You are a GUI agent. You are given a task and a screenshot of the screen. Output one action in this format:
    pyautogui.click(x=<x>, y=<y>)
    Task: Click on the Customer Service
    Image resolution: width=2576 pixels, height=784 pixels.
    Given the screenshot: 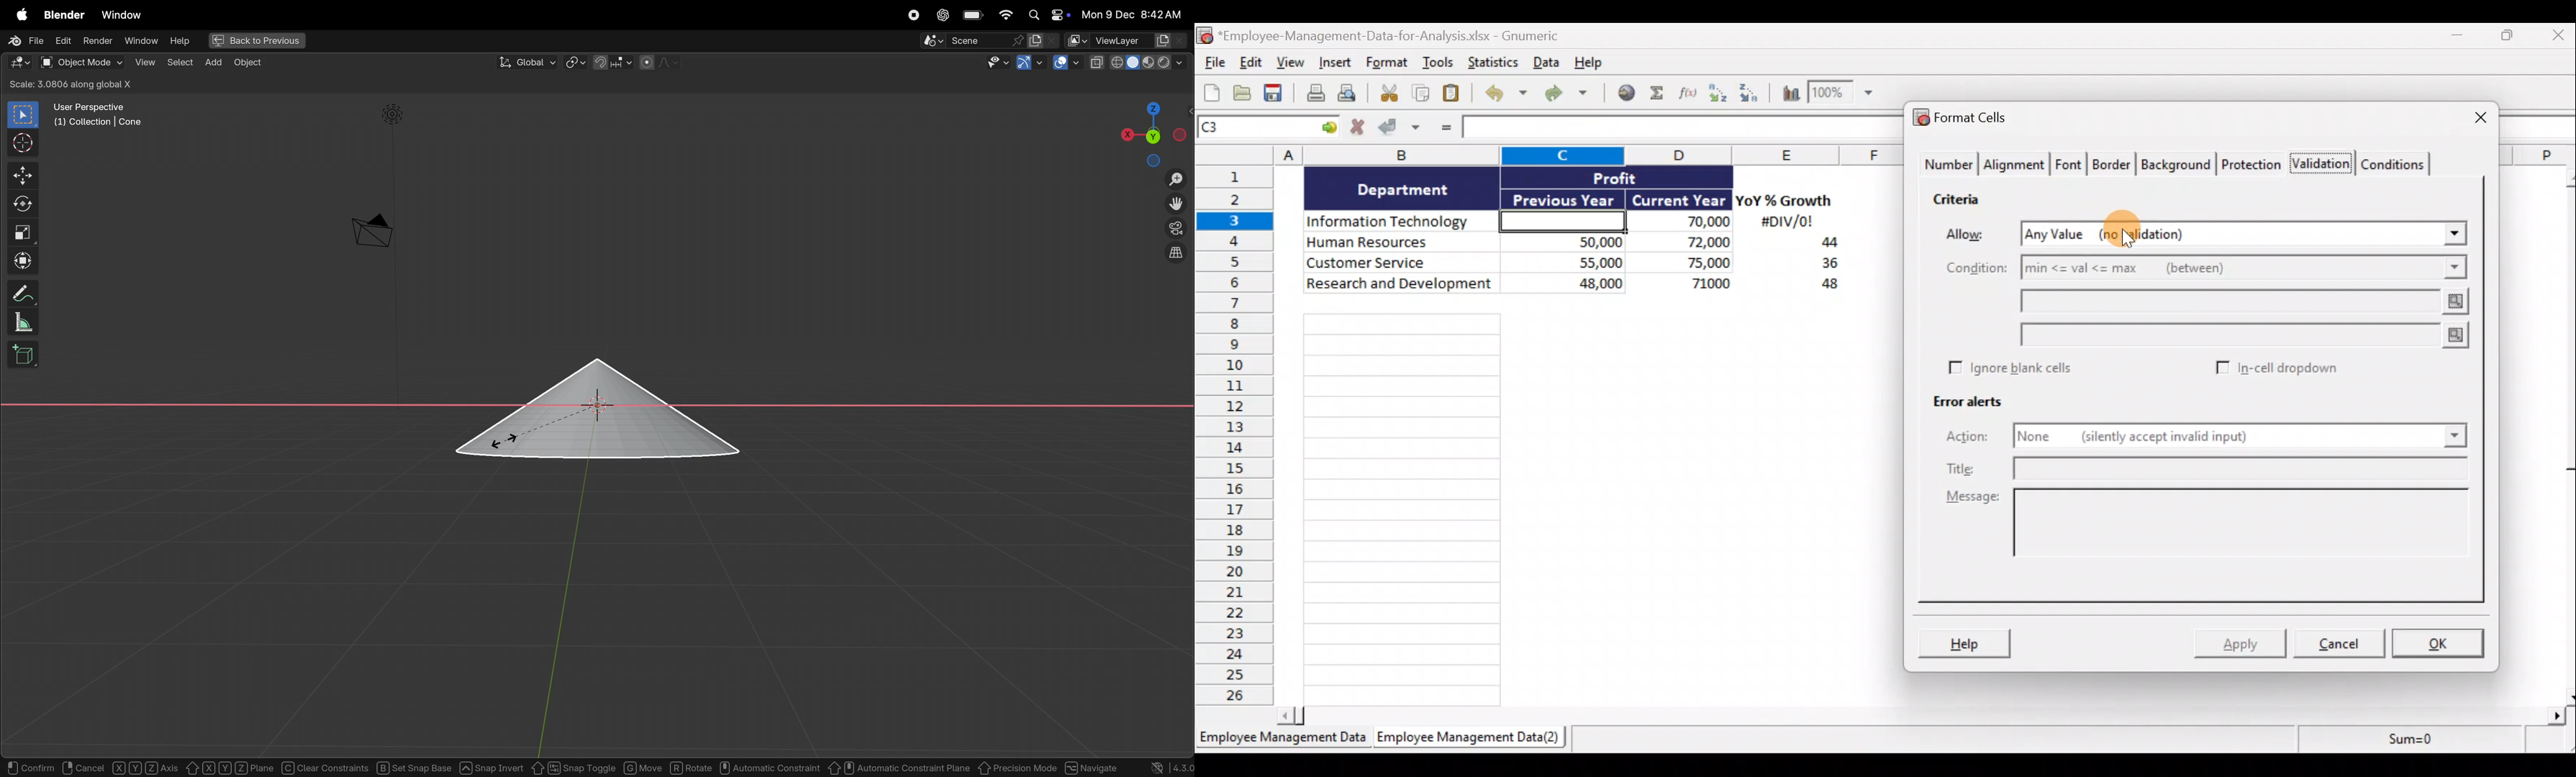 What is the action you would take?
    pyautogui.click(x=1402, y=261)
    